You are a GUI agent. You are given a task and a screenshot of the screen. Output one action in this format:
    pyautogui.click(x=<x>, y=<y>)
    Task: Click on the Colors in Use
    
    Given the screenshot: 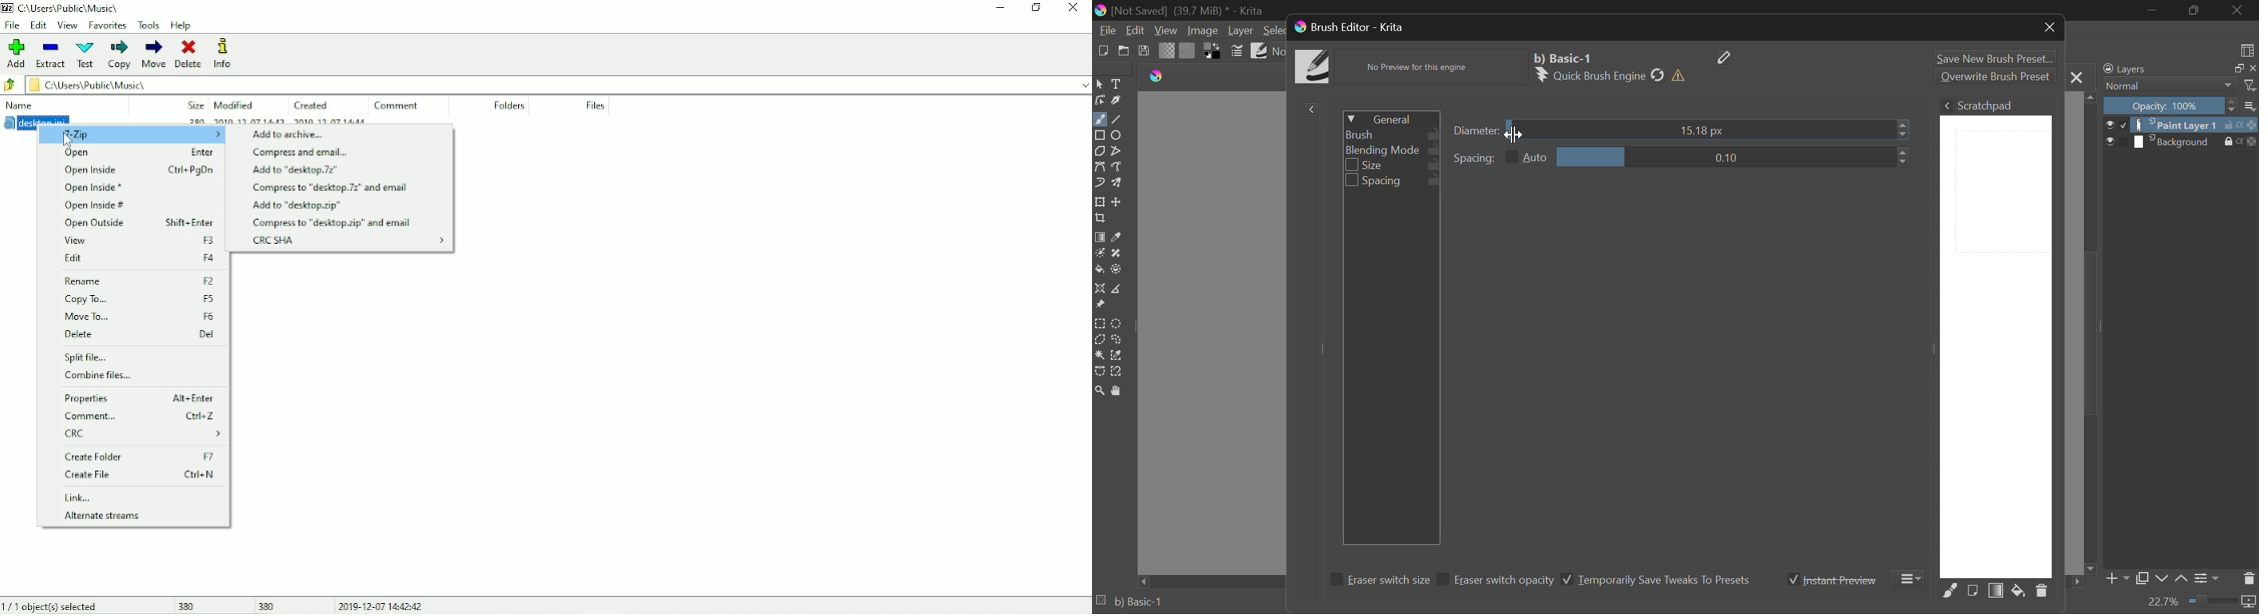 What is the action you would take?
    pyautogui.click(x=1213, y=50)
    